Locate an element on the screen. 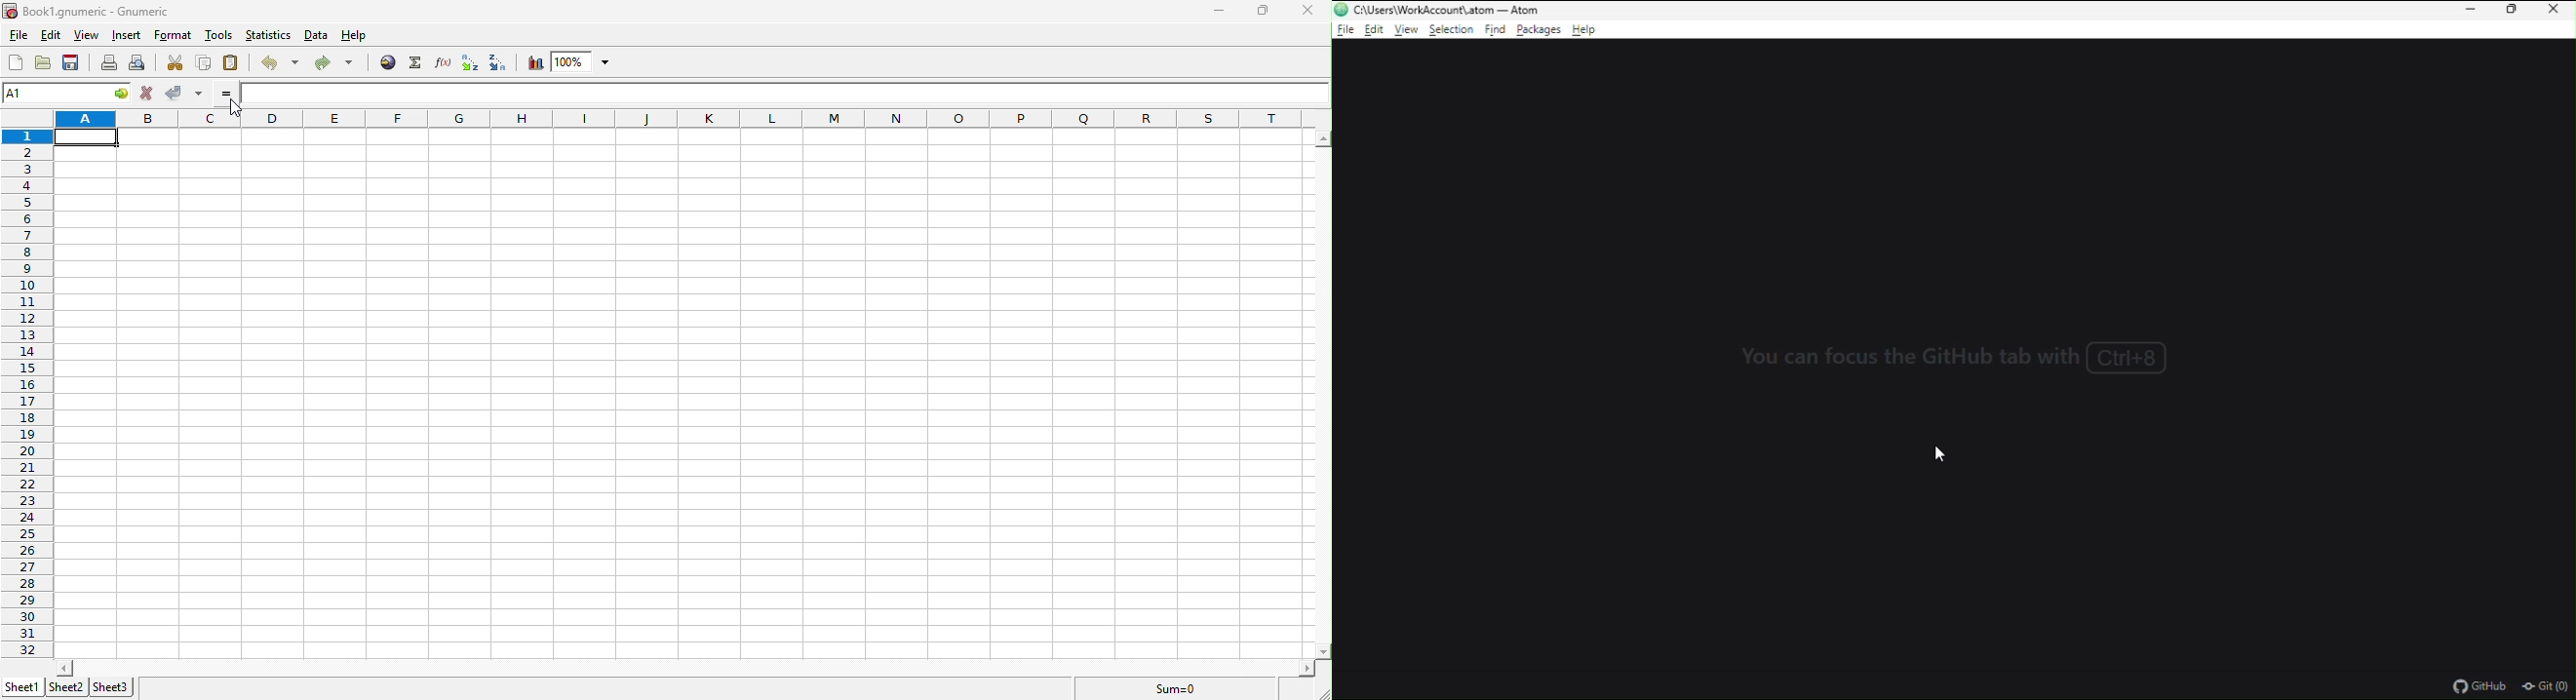  sheet2 is located at coordinates (66, 686).